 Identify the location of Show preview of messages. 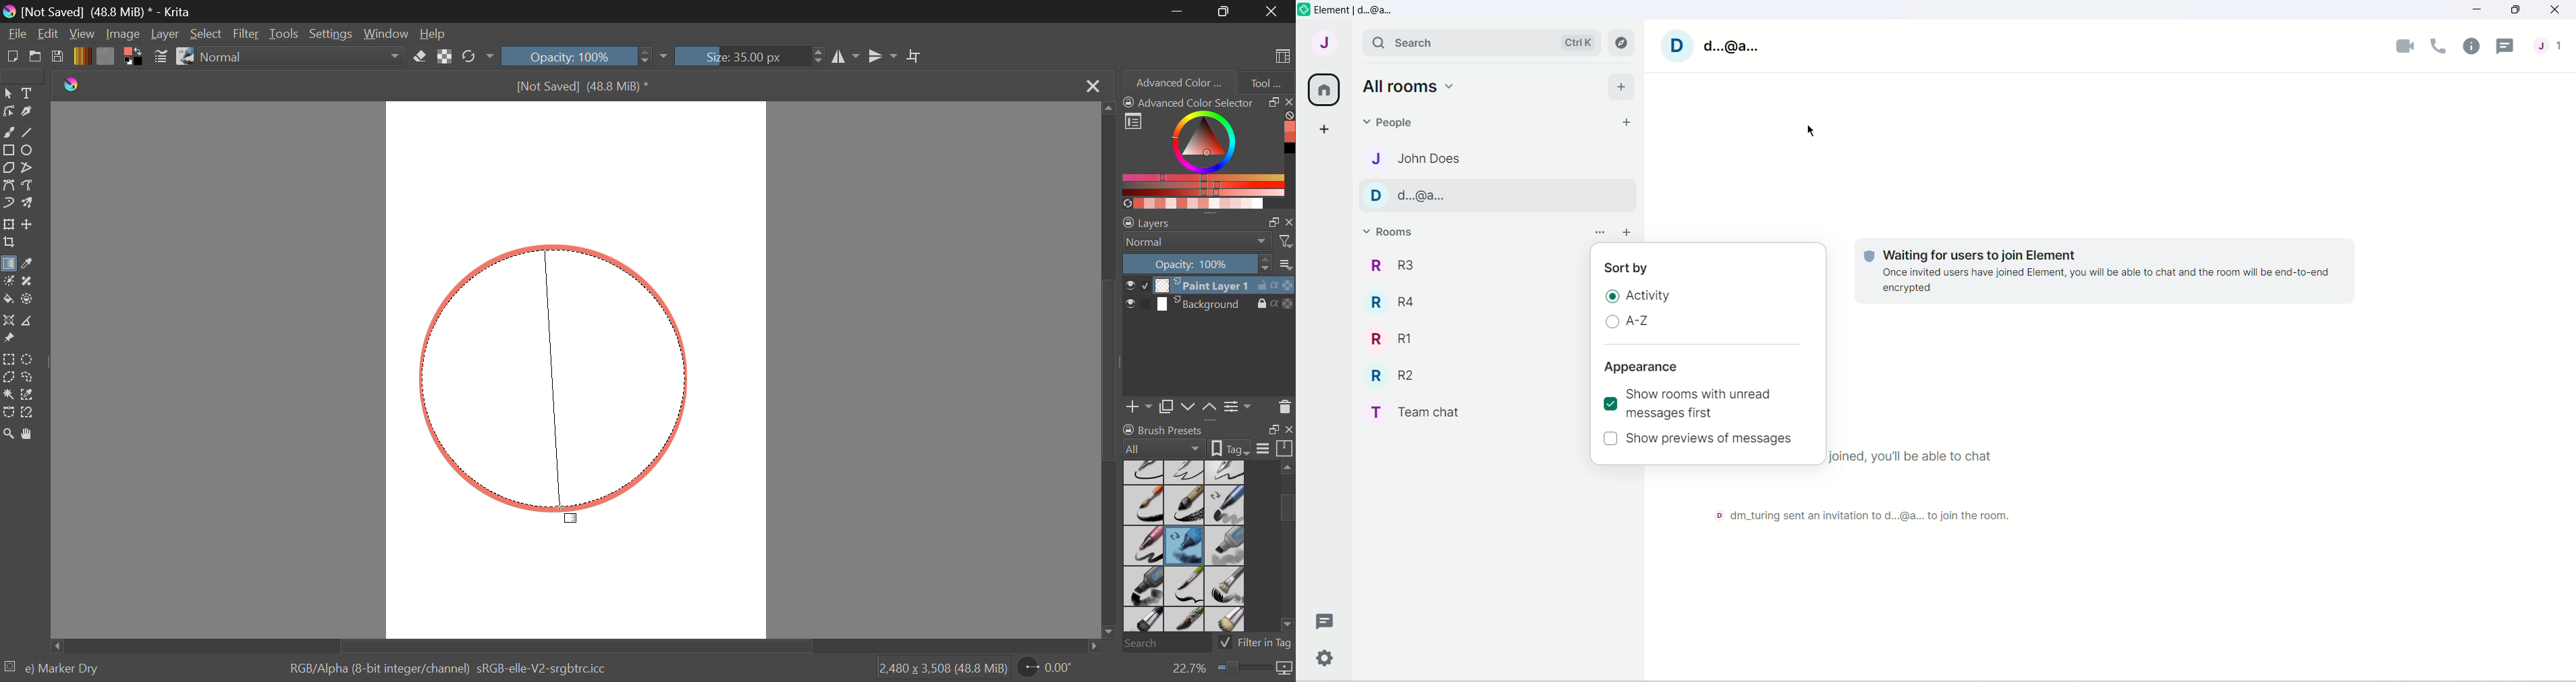
(1713, 439).